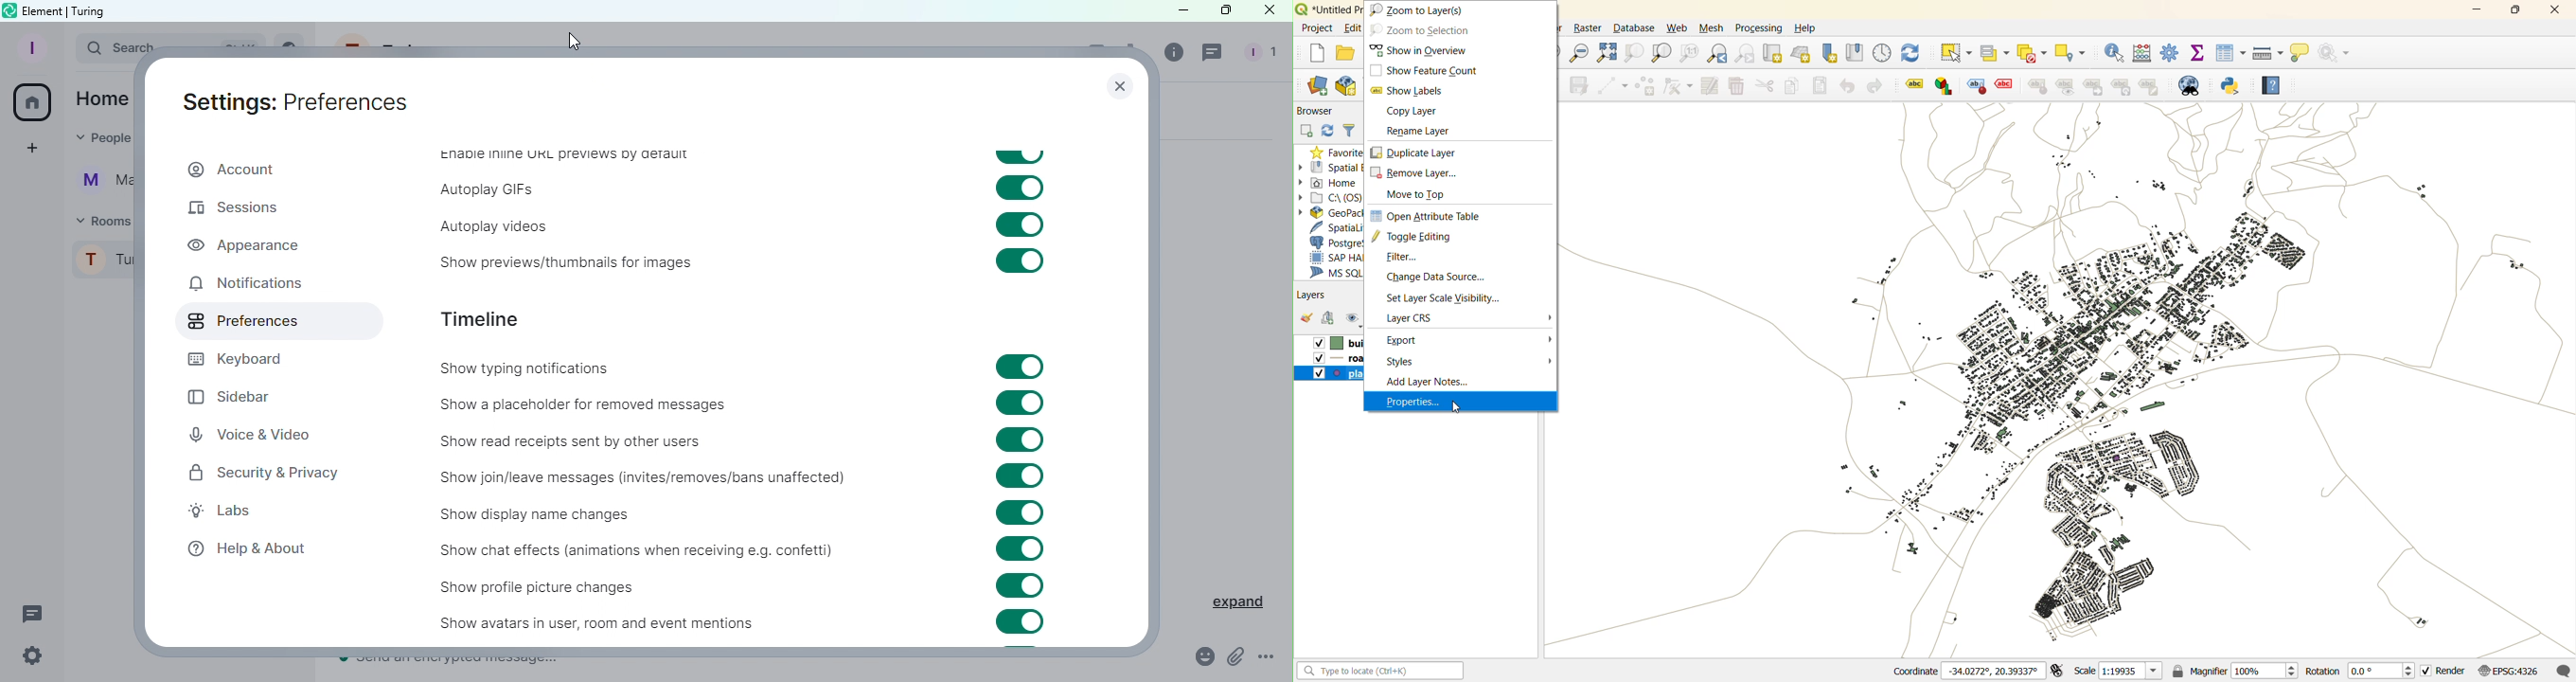 This screenshot has height=700, width=2576. What do you see at coordinates (275, 322) in the screenshot?
I see `Prefrences` at bounding box center [275, 322].